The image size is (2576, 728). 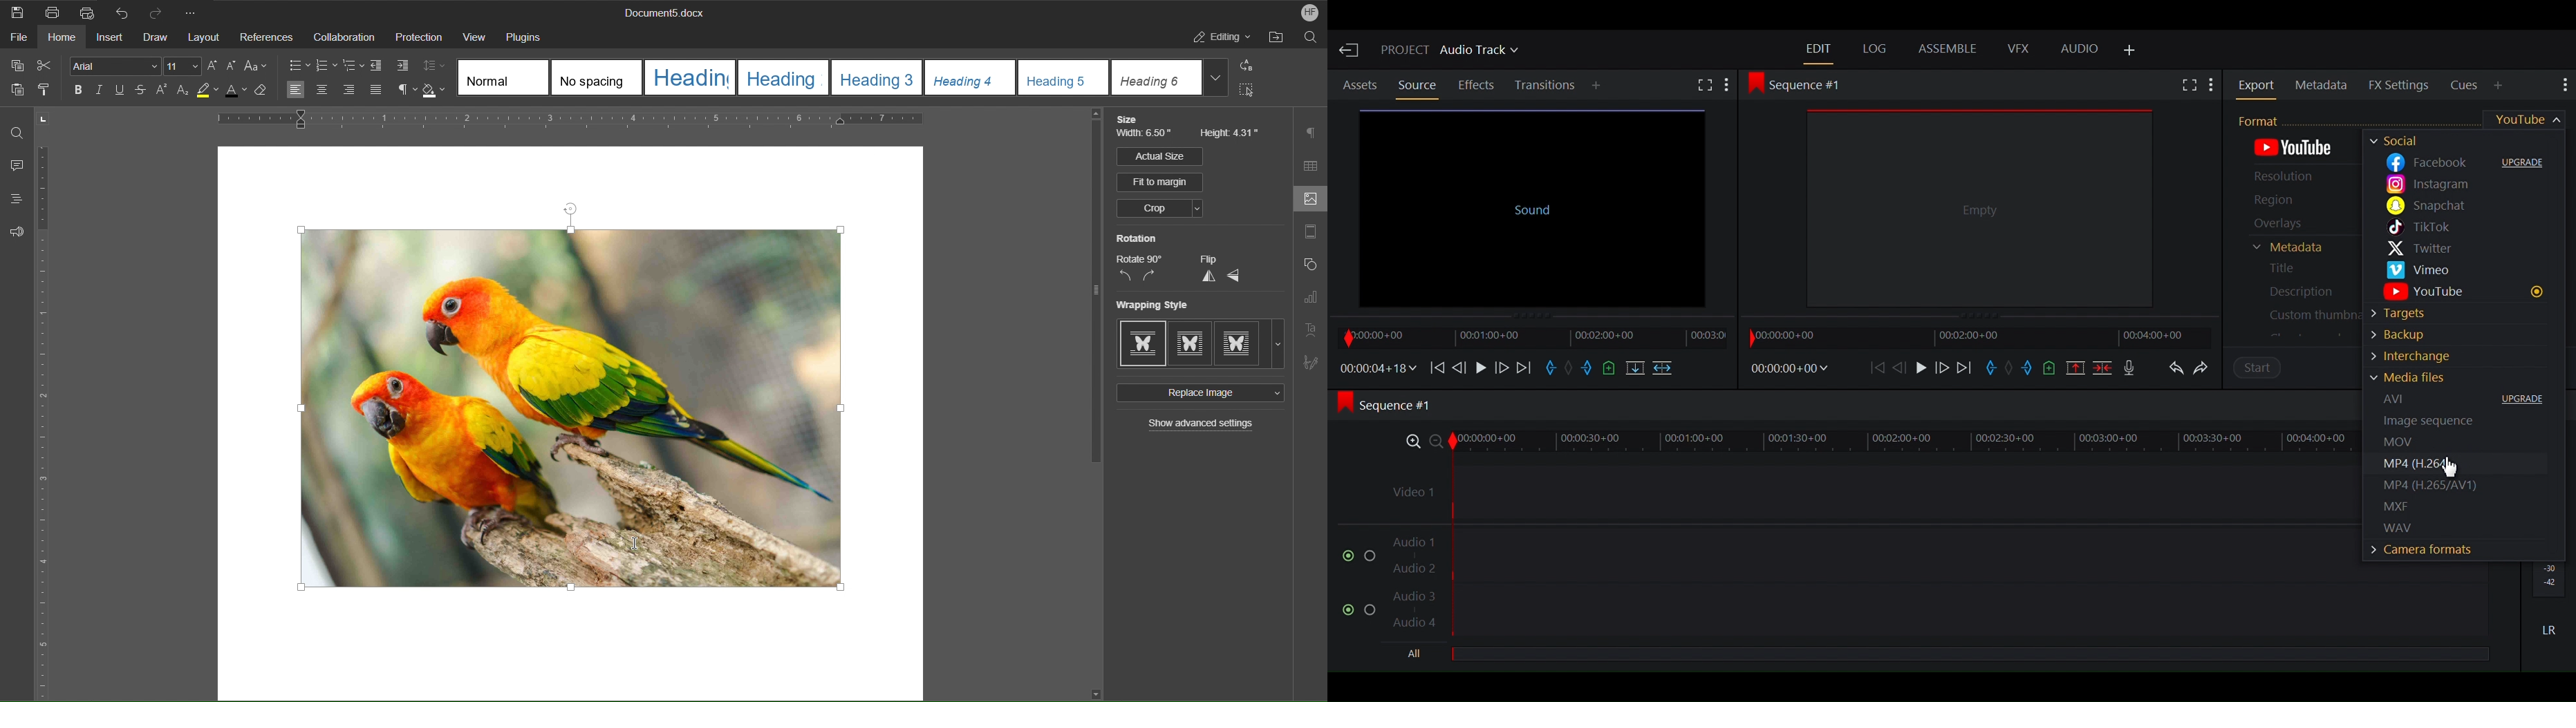 What do you see at coordinates (2464, 486) in the screenshot?
I see `MP4(H265/AV1)` at bounding box center [2464, 486].